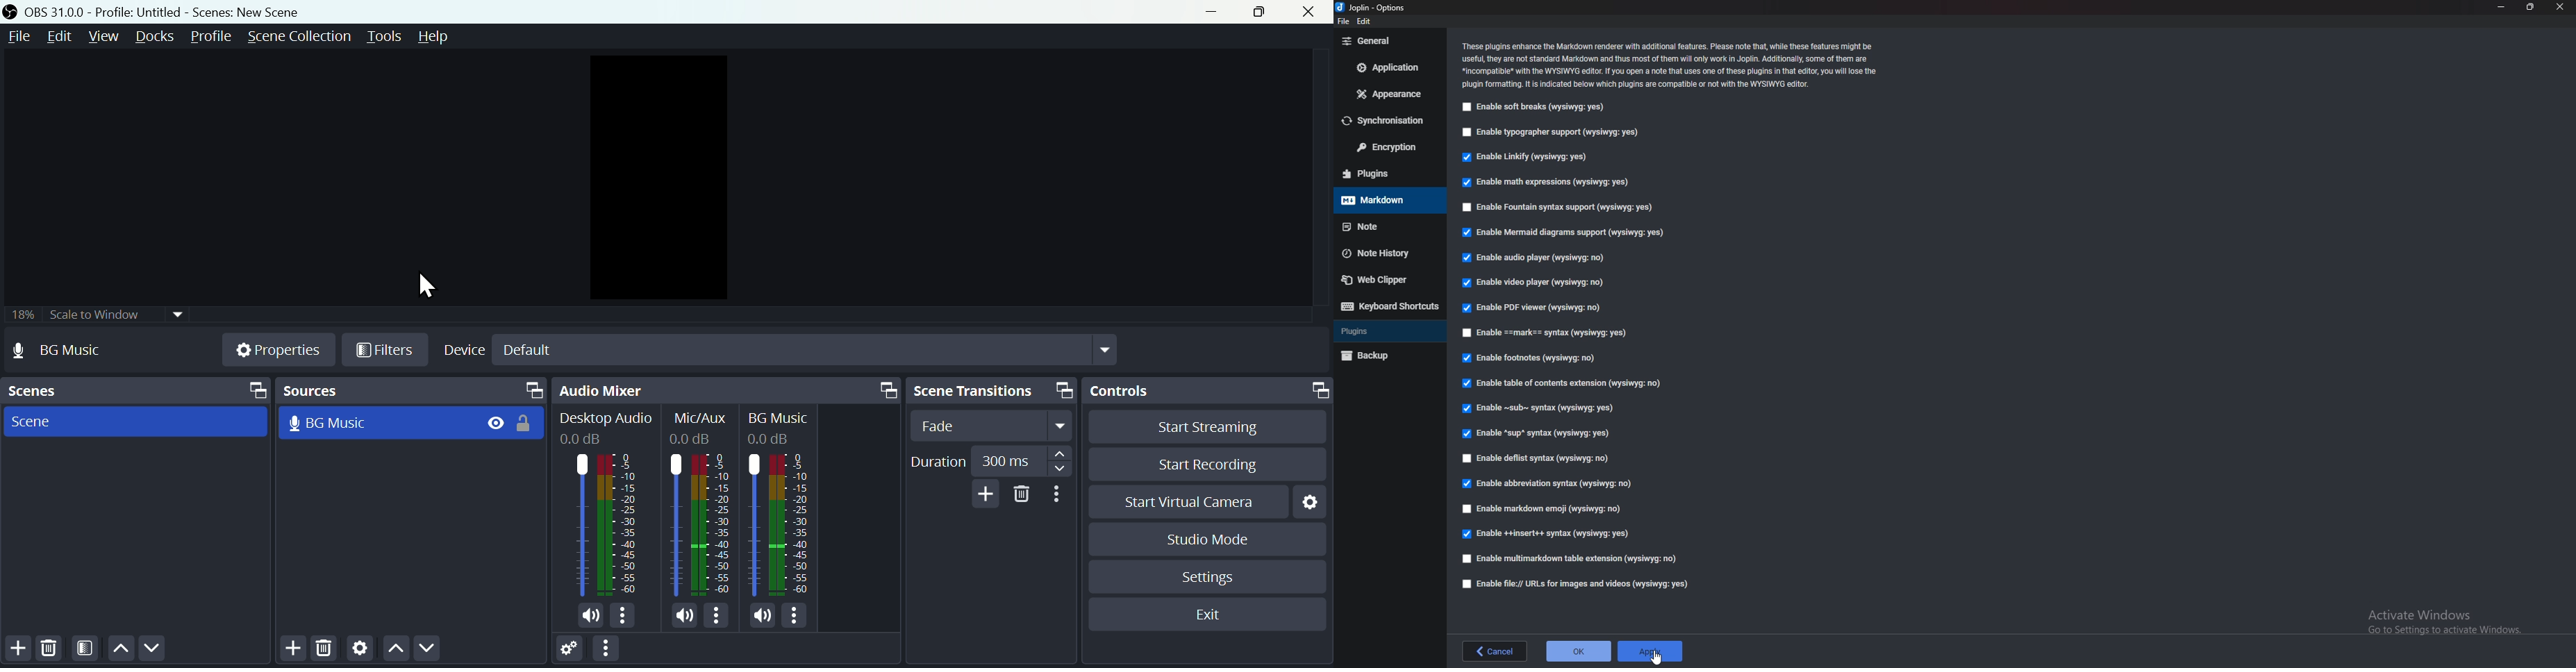  I want to click on fade, so click(997, 426).